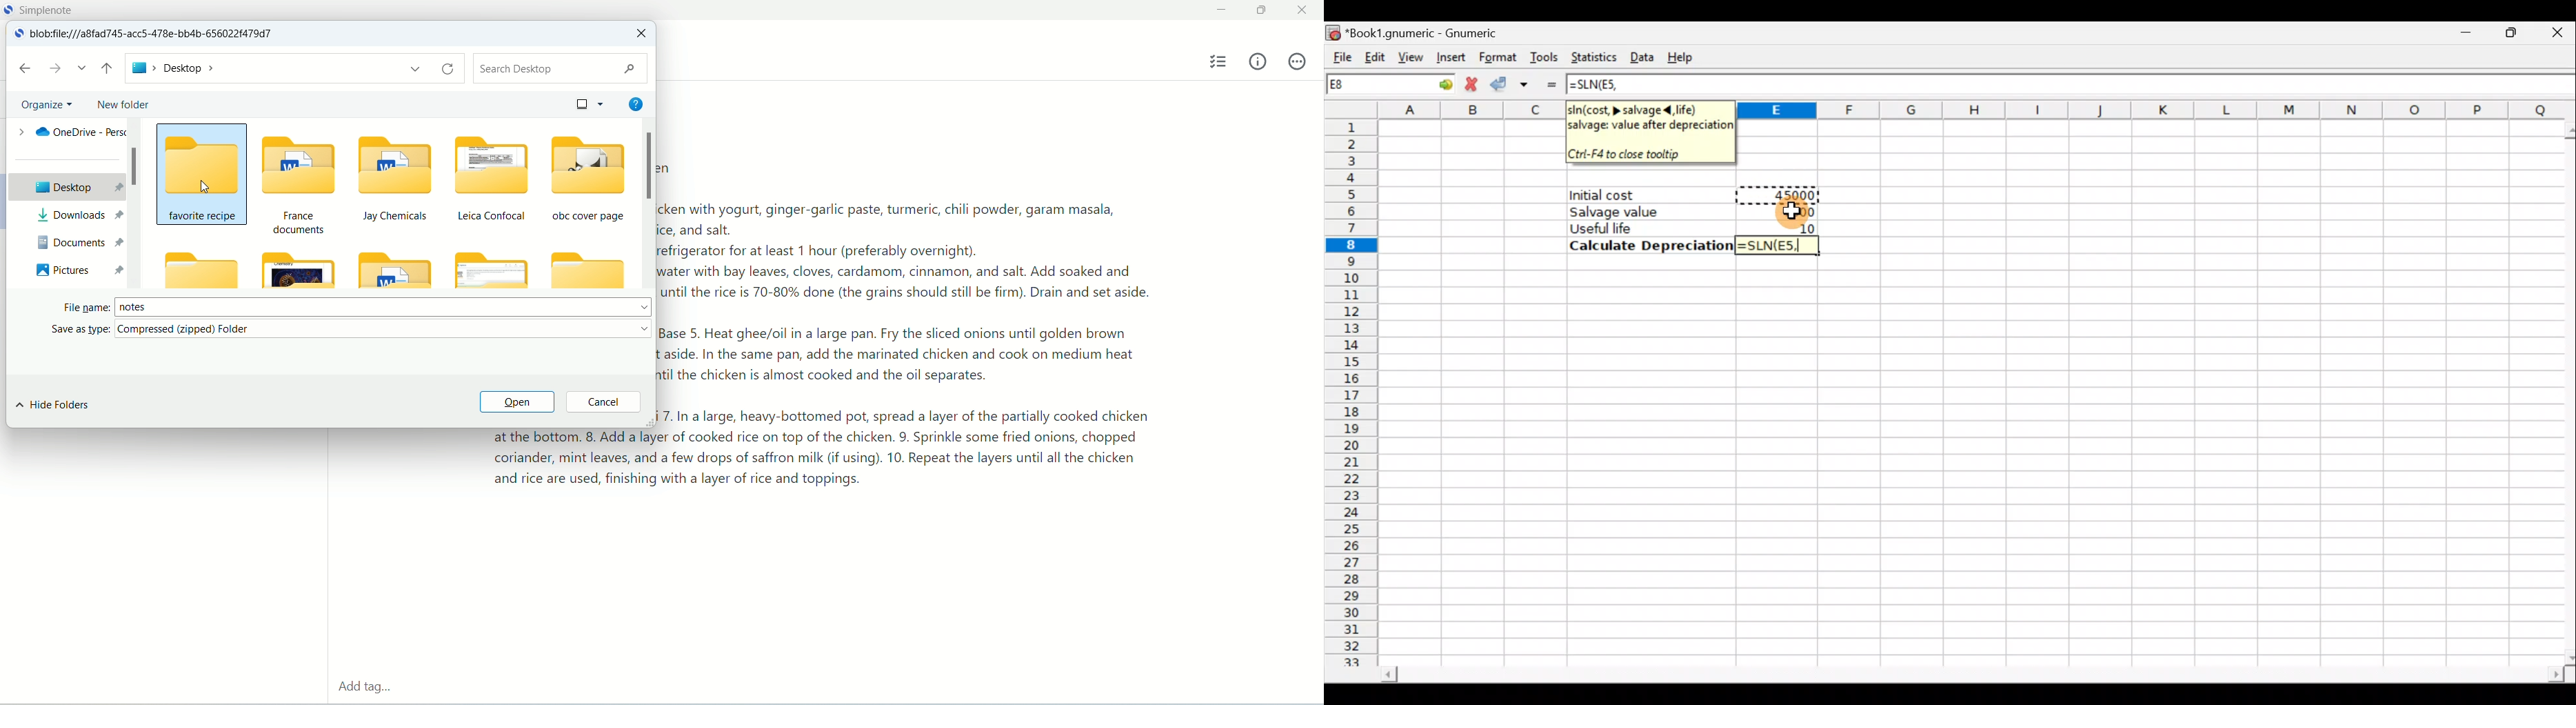 The width and height of the screenshot is (2576, 728). What do you see at coordinates (293, 69) in the screenshot?
I see `desktop` at bounding box center [293, 69].